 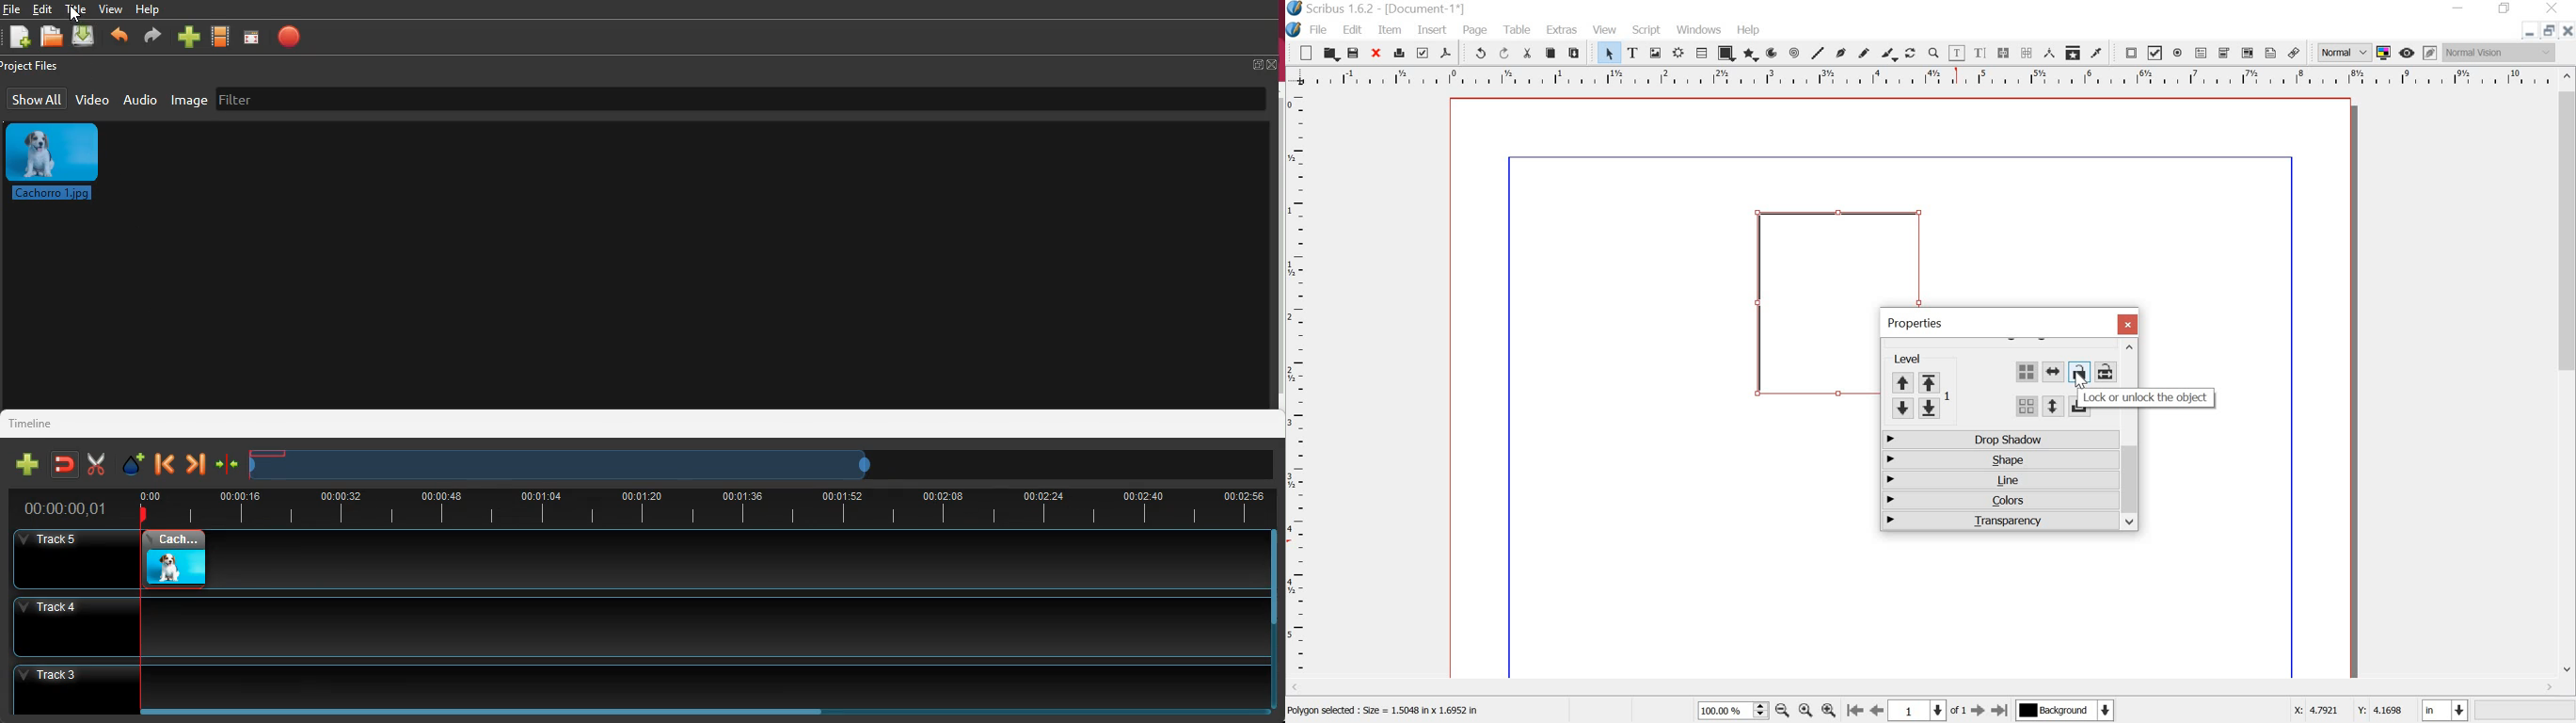 What do you see at coordinates (1646, 30) in the screenshot?
I see `script` at bounding box center [1646, 30].